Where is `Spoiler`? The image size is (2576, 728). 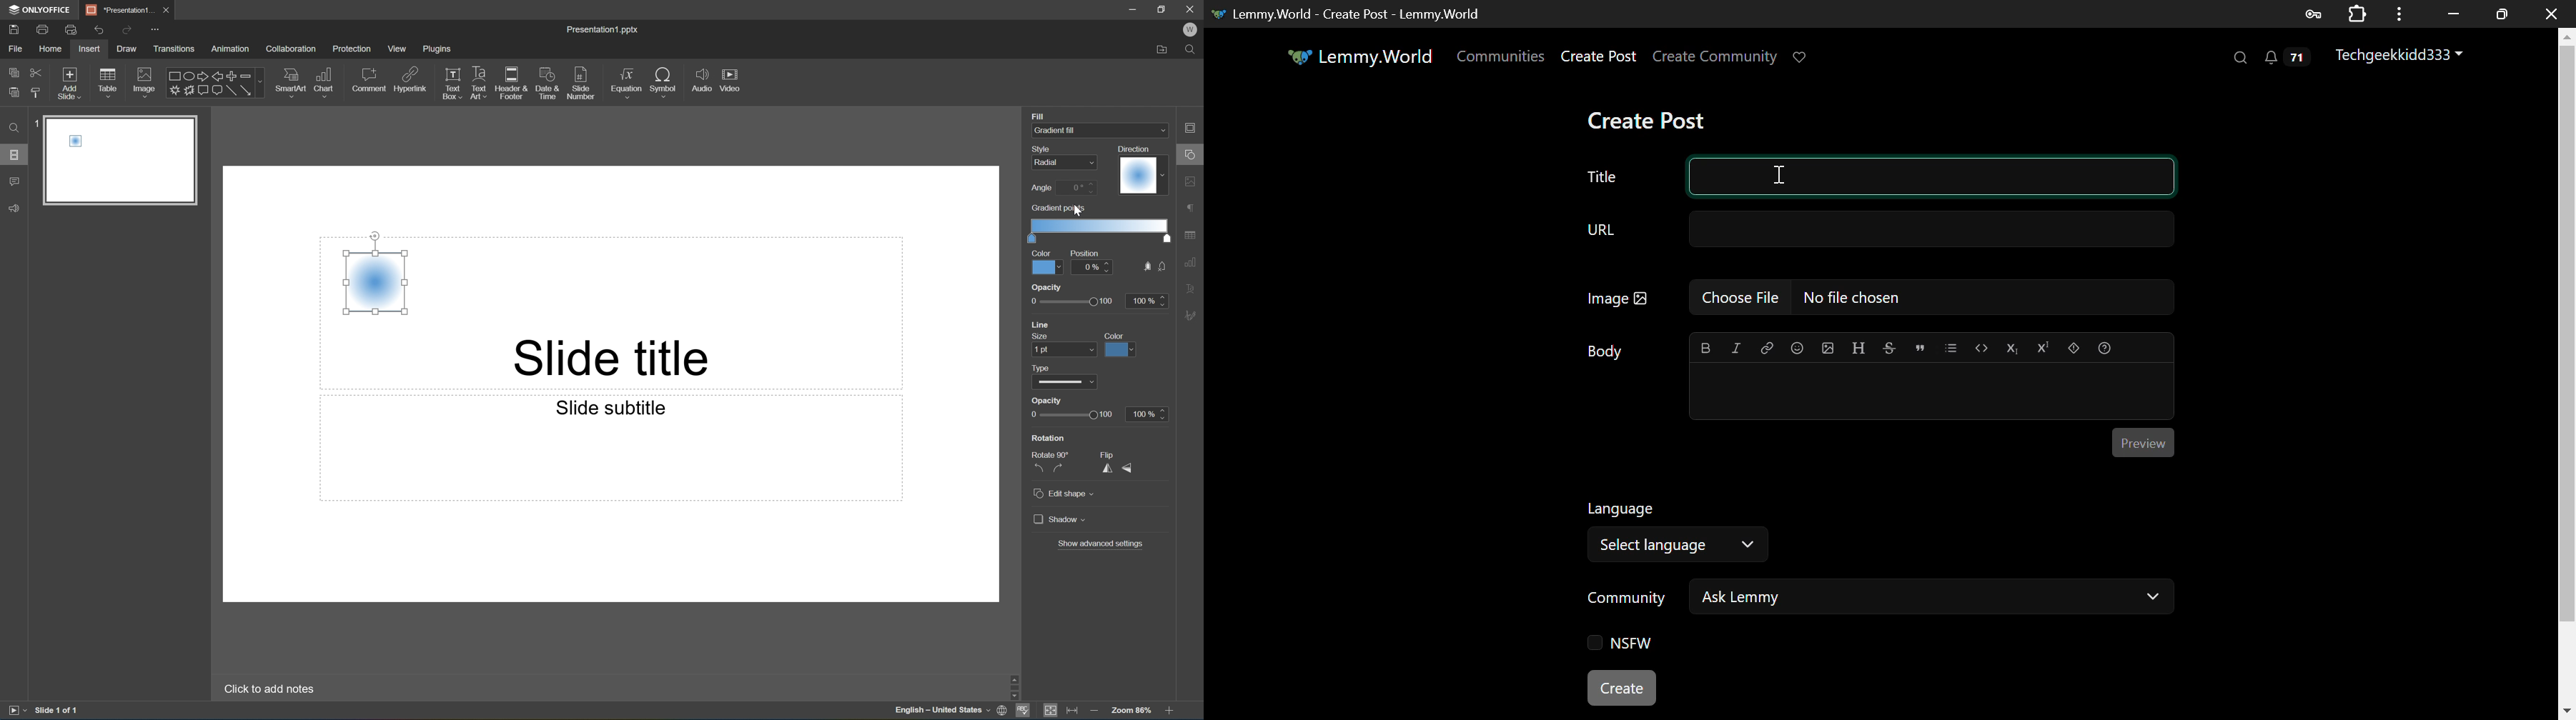
Spoiler is located at coordinates (2074, 349).